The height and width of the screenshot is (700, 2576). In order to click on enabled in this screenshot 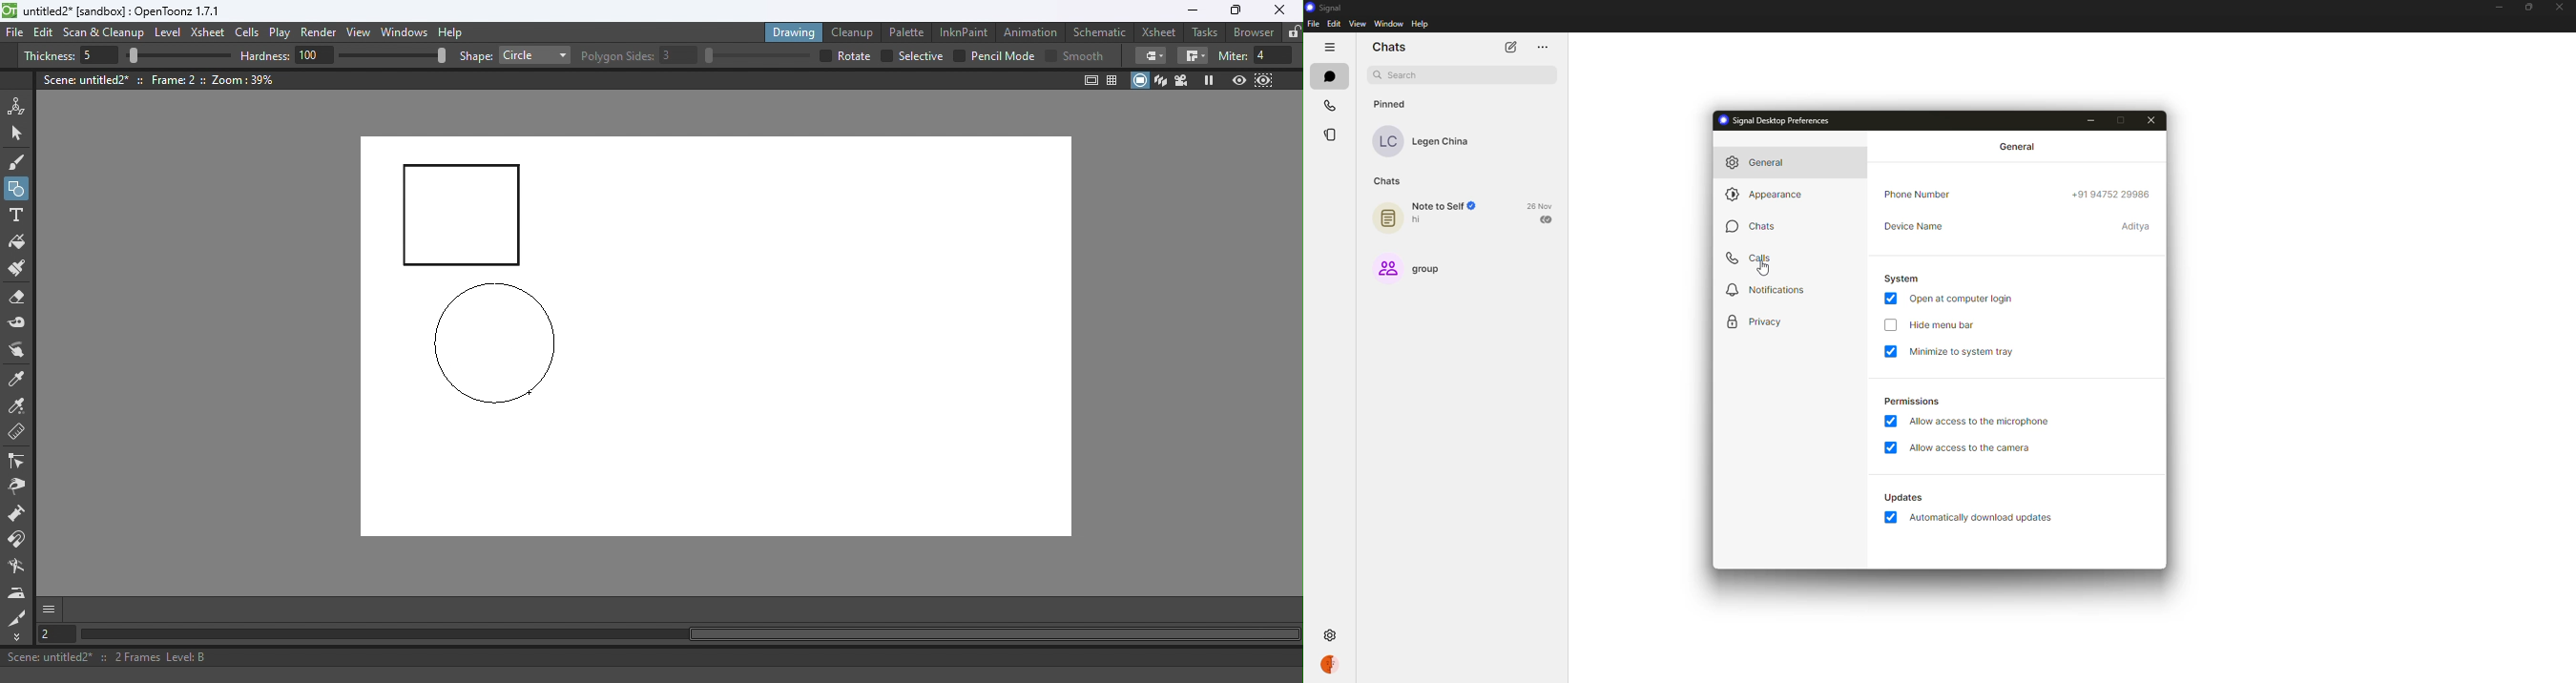, I will do `click(1892, 351)`.